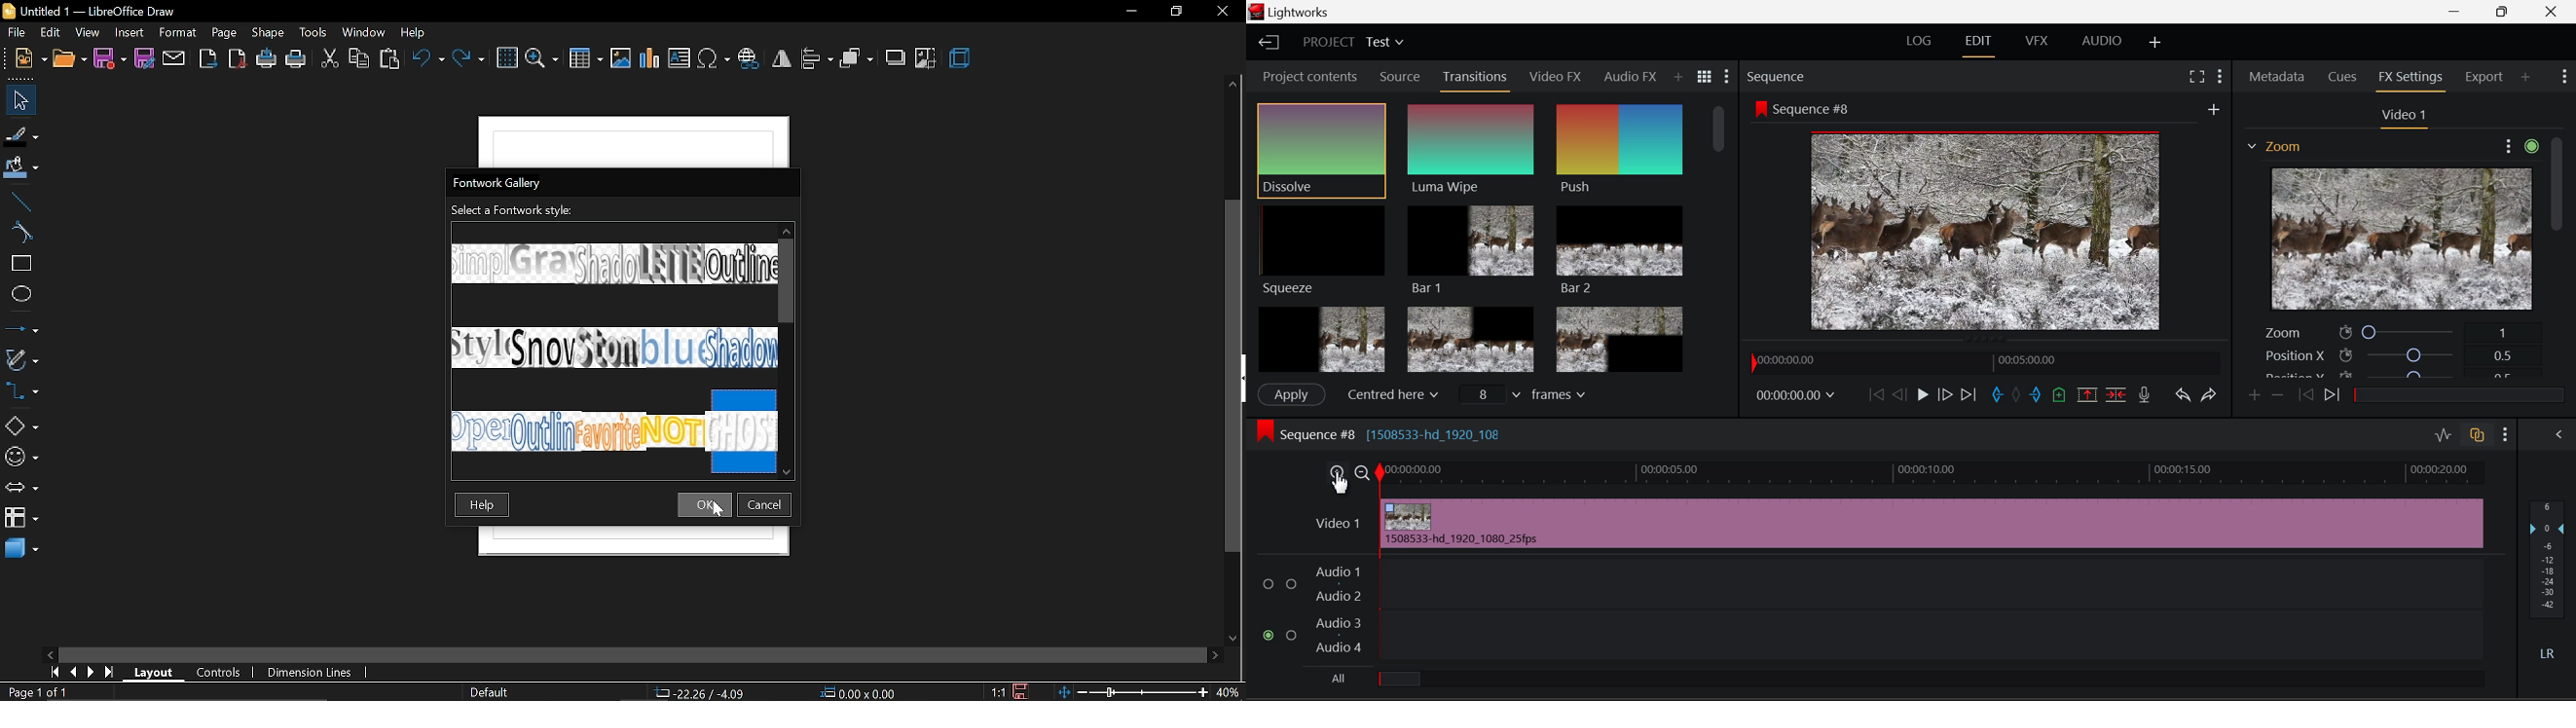 This screenshot has height=728, width=2576. What do you see at coordinates (766, 504) in the screenshot?
I see `cancel` at bounding box center [766, 504].